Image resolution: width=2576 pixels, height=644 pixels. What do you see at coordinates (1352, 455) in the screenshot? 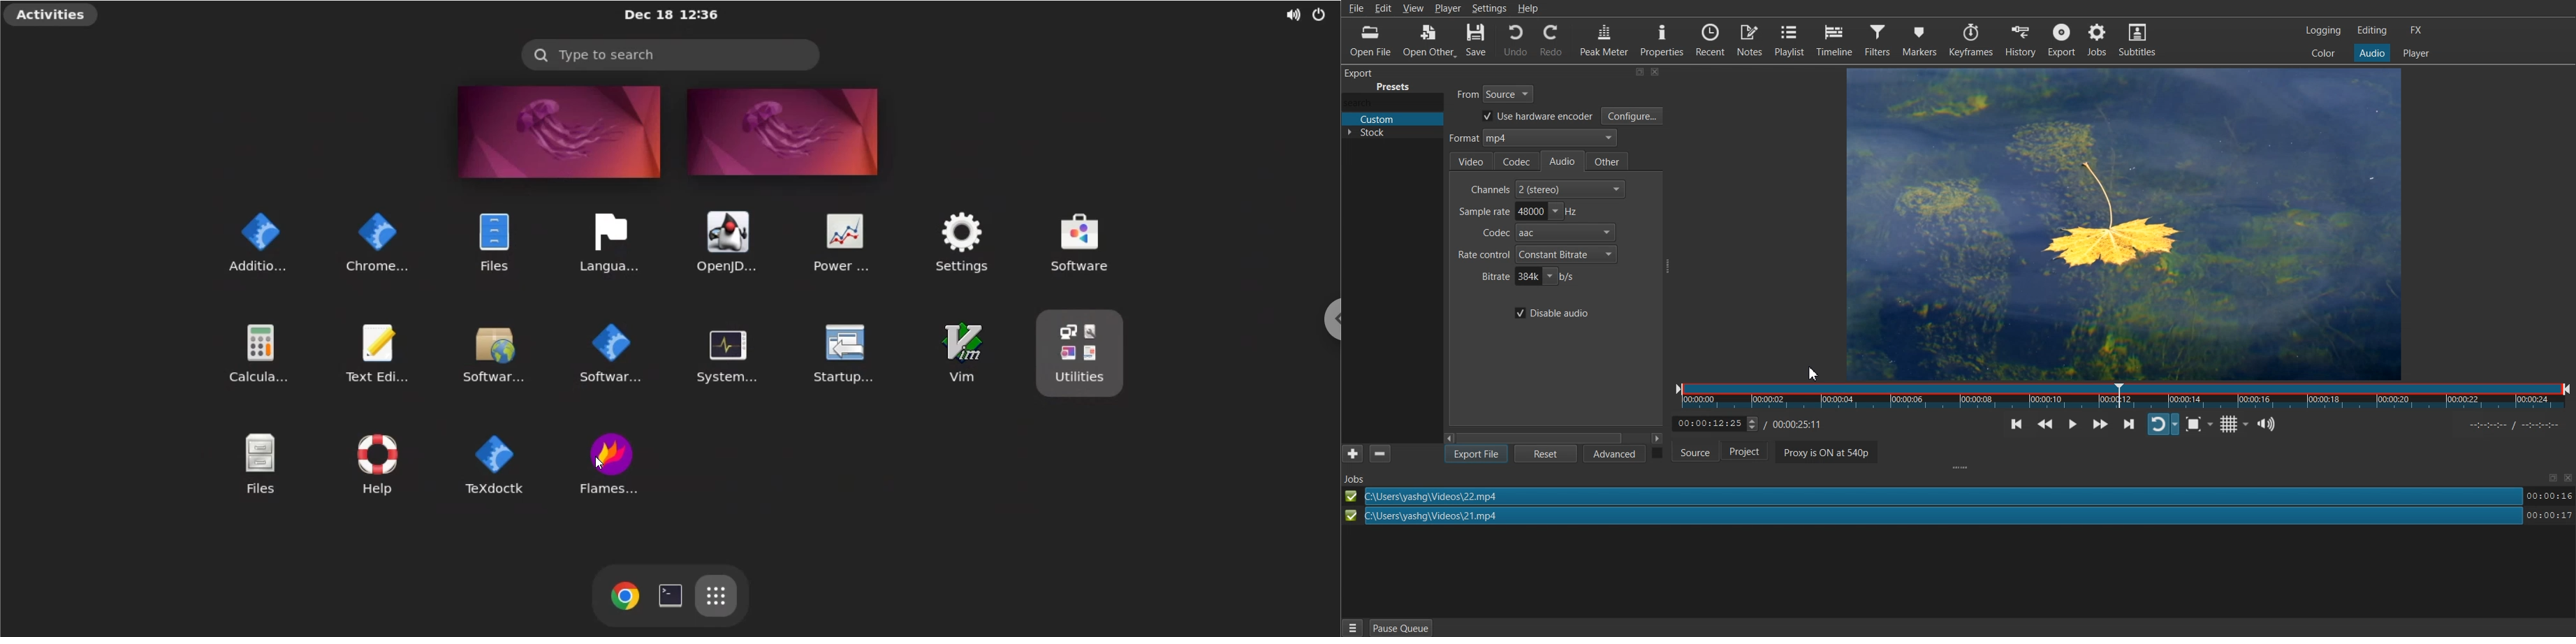
I see `add` at bounding box center [1352, 455].